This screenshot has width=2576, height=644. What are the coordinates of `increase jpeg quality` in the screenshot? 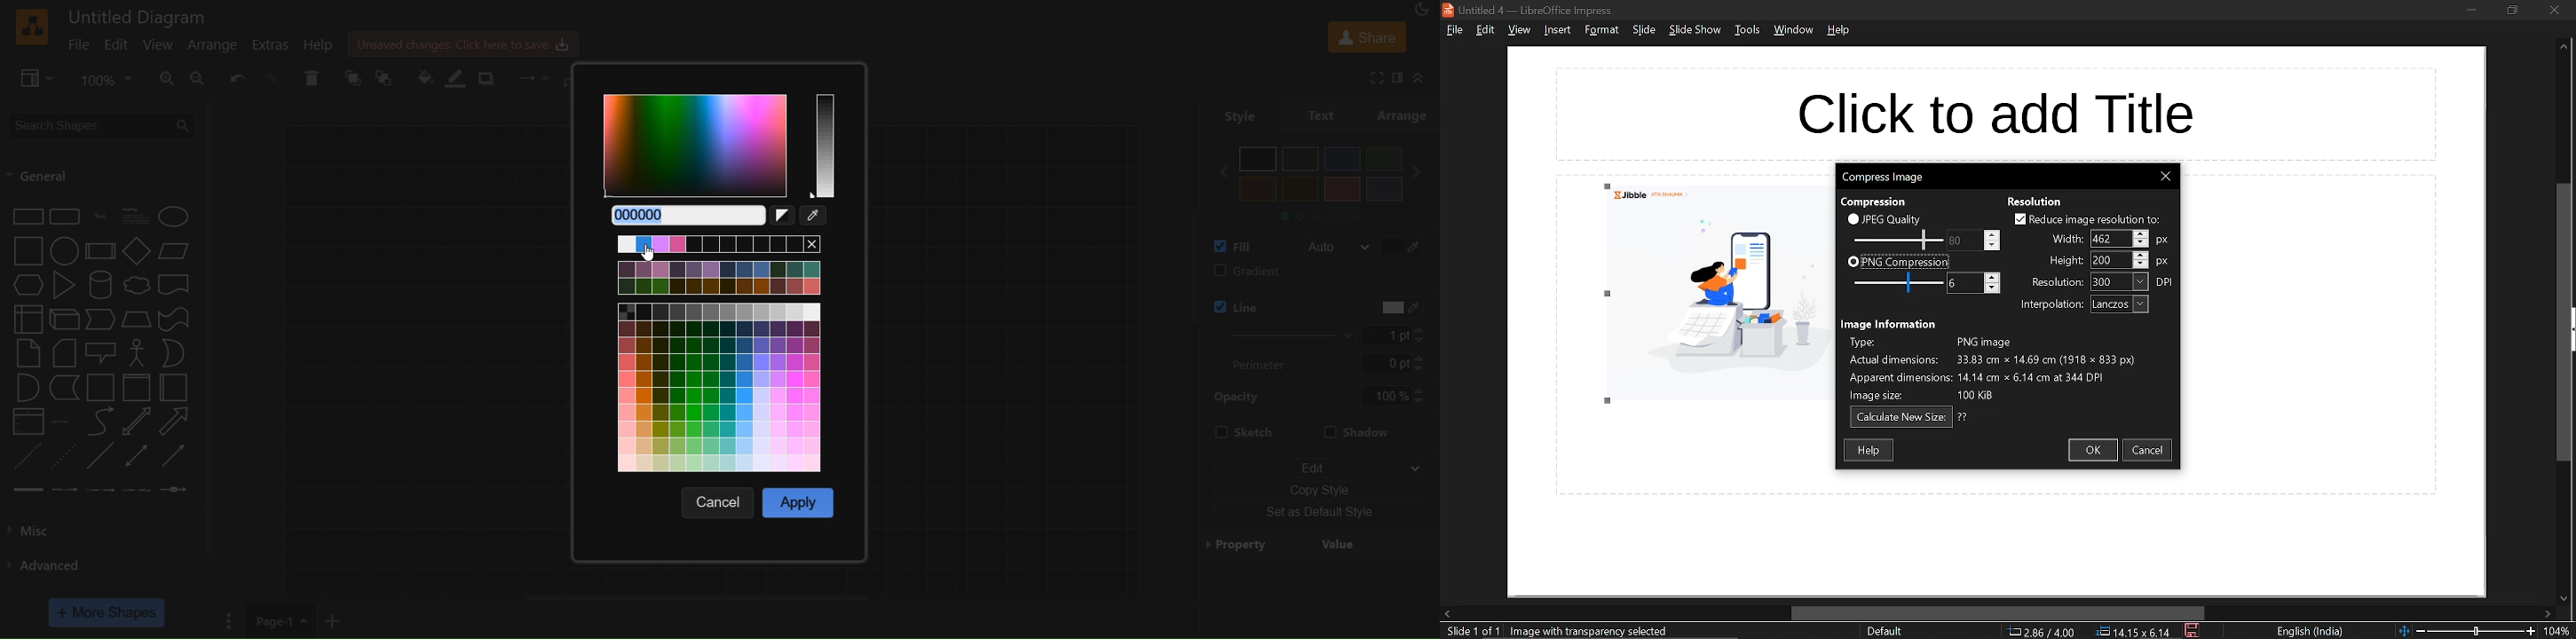 It's located at (1992, 234).